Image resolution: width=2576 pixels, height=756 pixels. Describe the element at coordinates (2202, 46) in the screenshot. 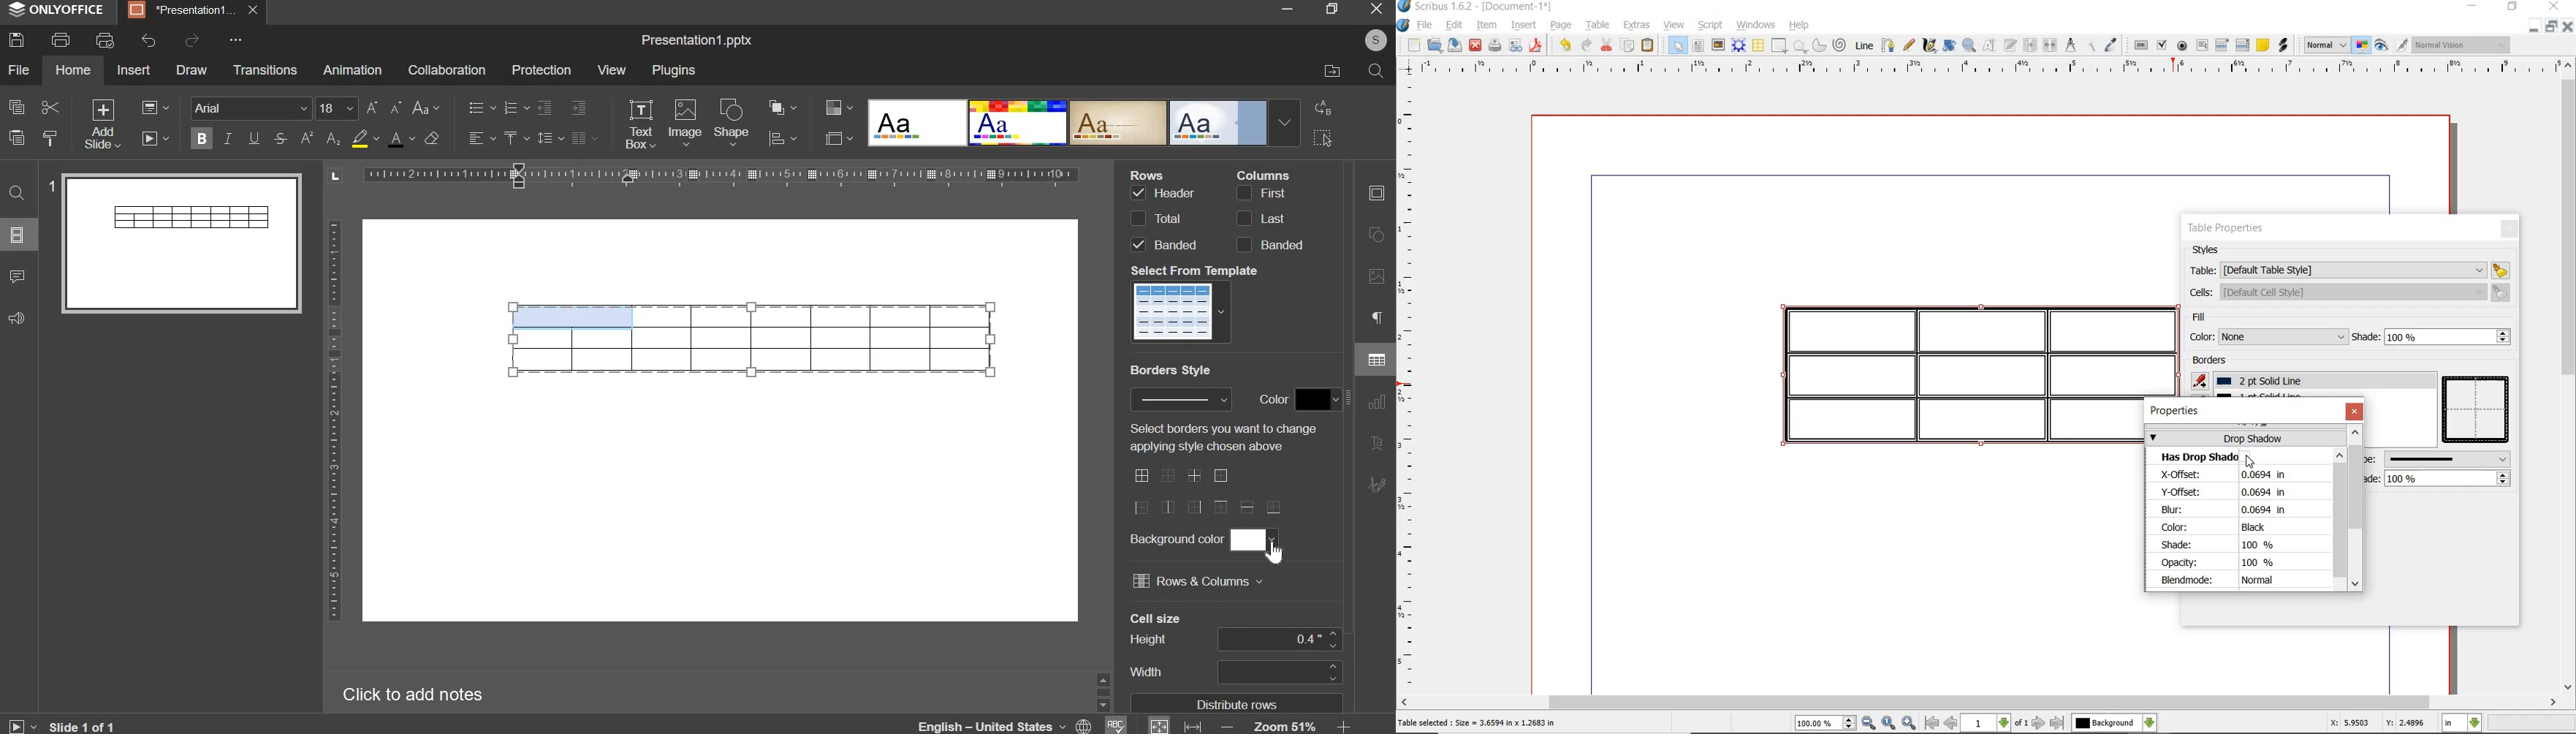

I see `pdf text field` at that location.